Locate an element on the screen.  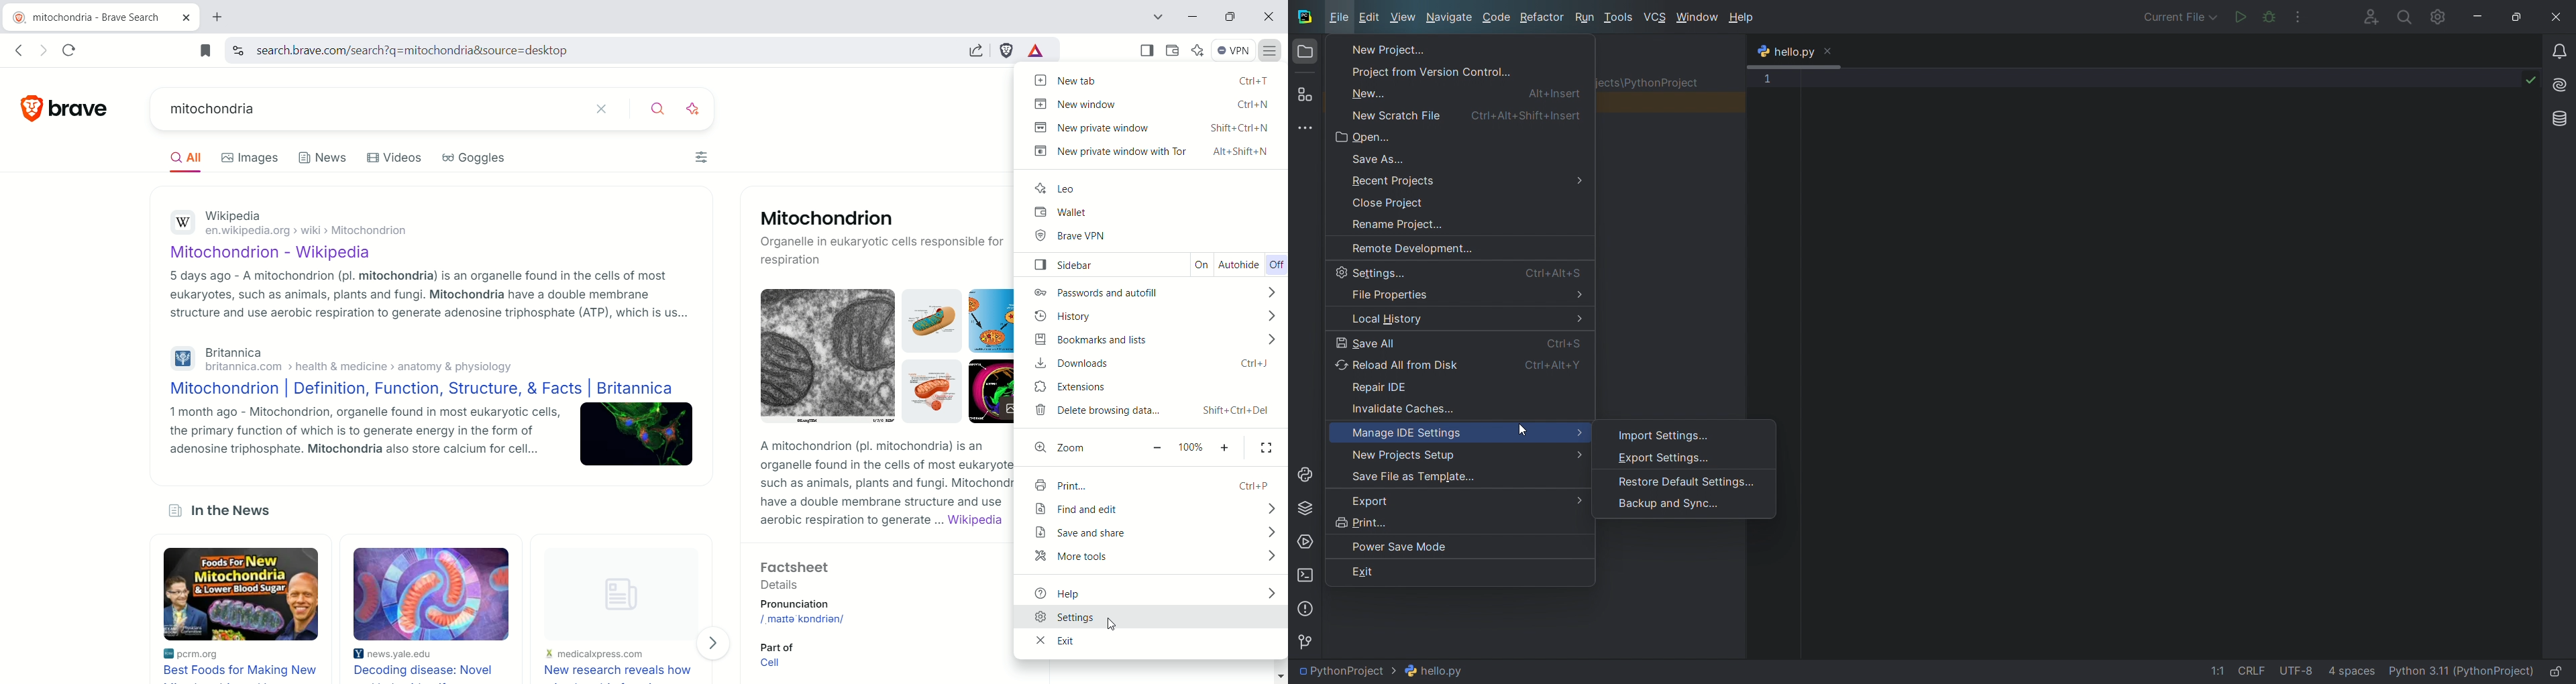
manage ide settings is located at coordinates (1458, 429).